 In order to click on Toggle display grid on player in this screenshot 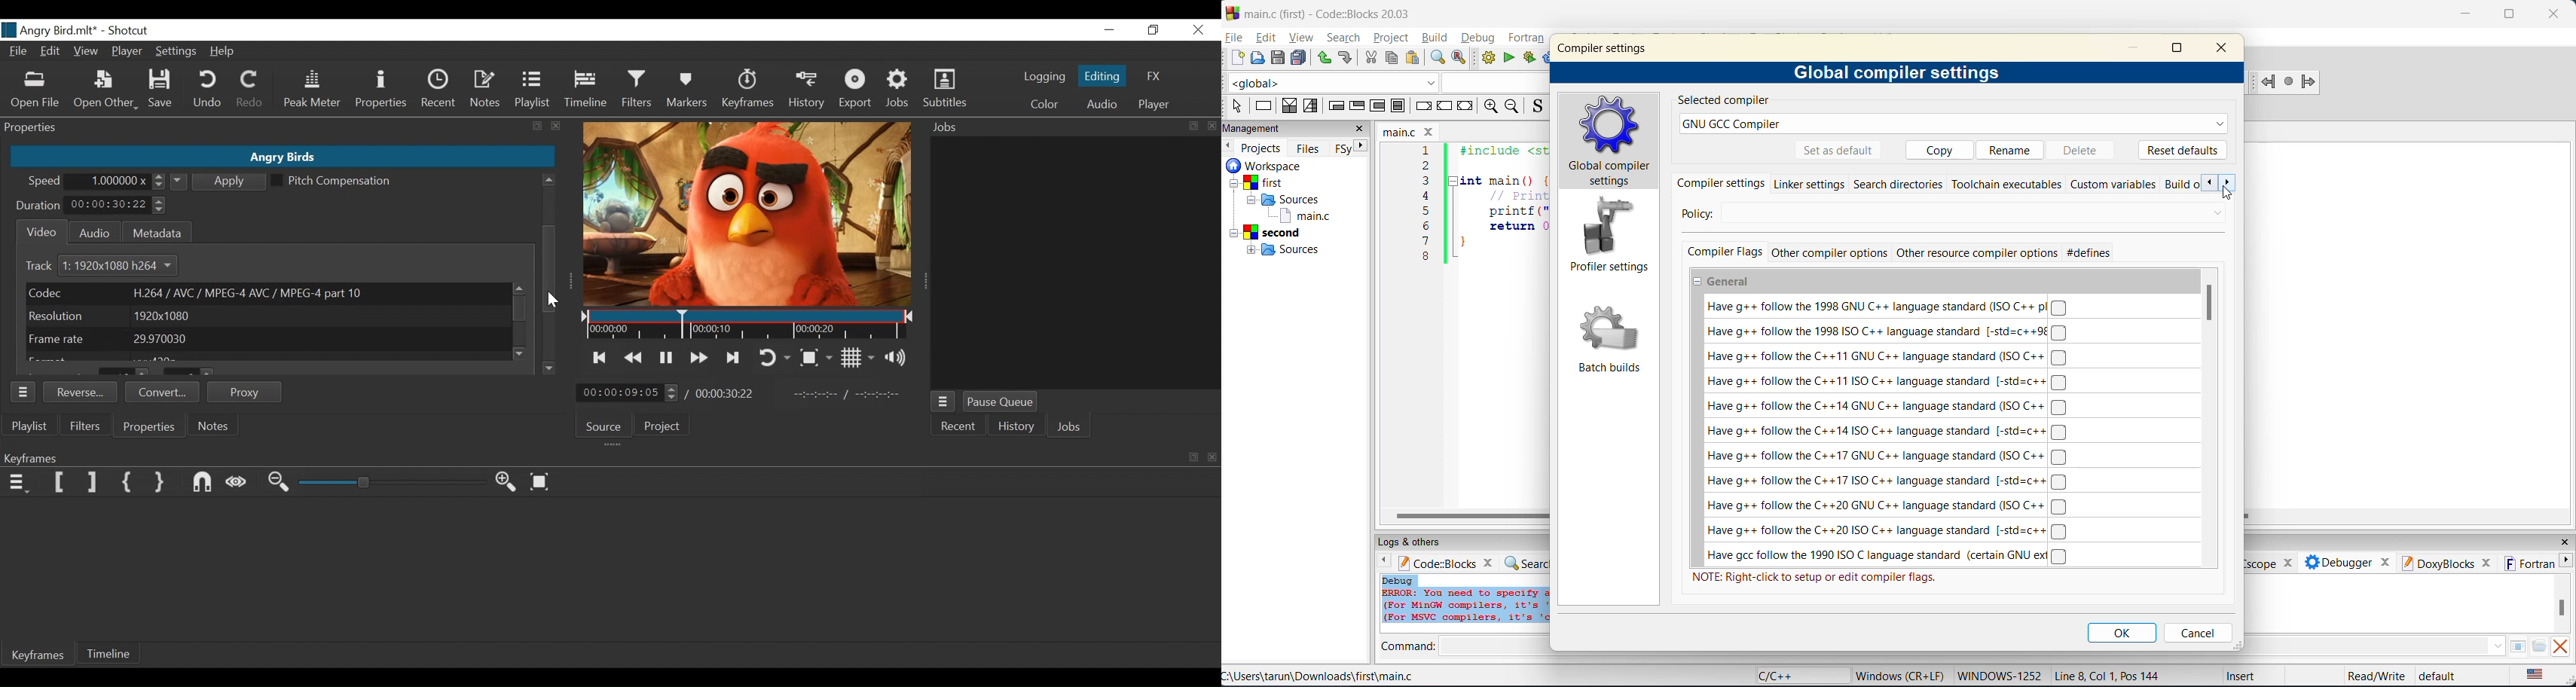, I will do `click(857, 358)`.